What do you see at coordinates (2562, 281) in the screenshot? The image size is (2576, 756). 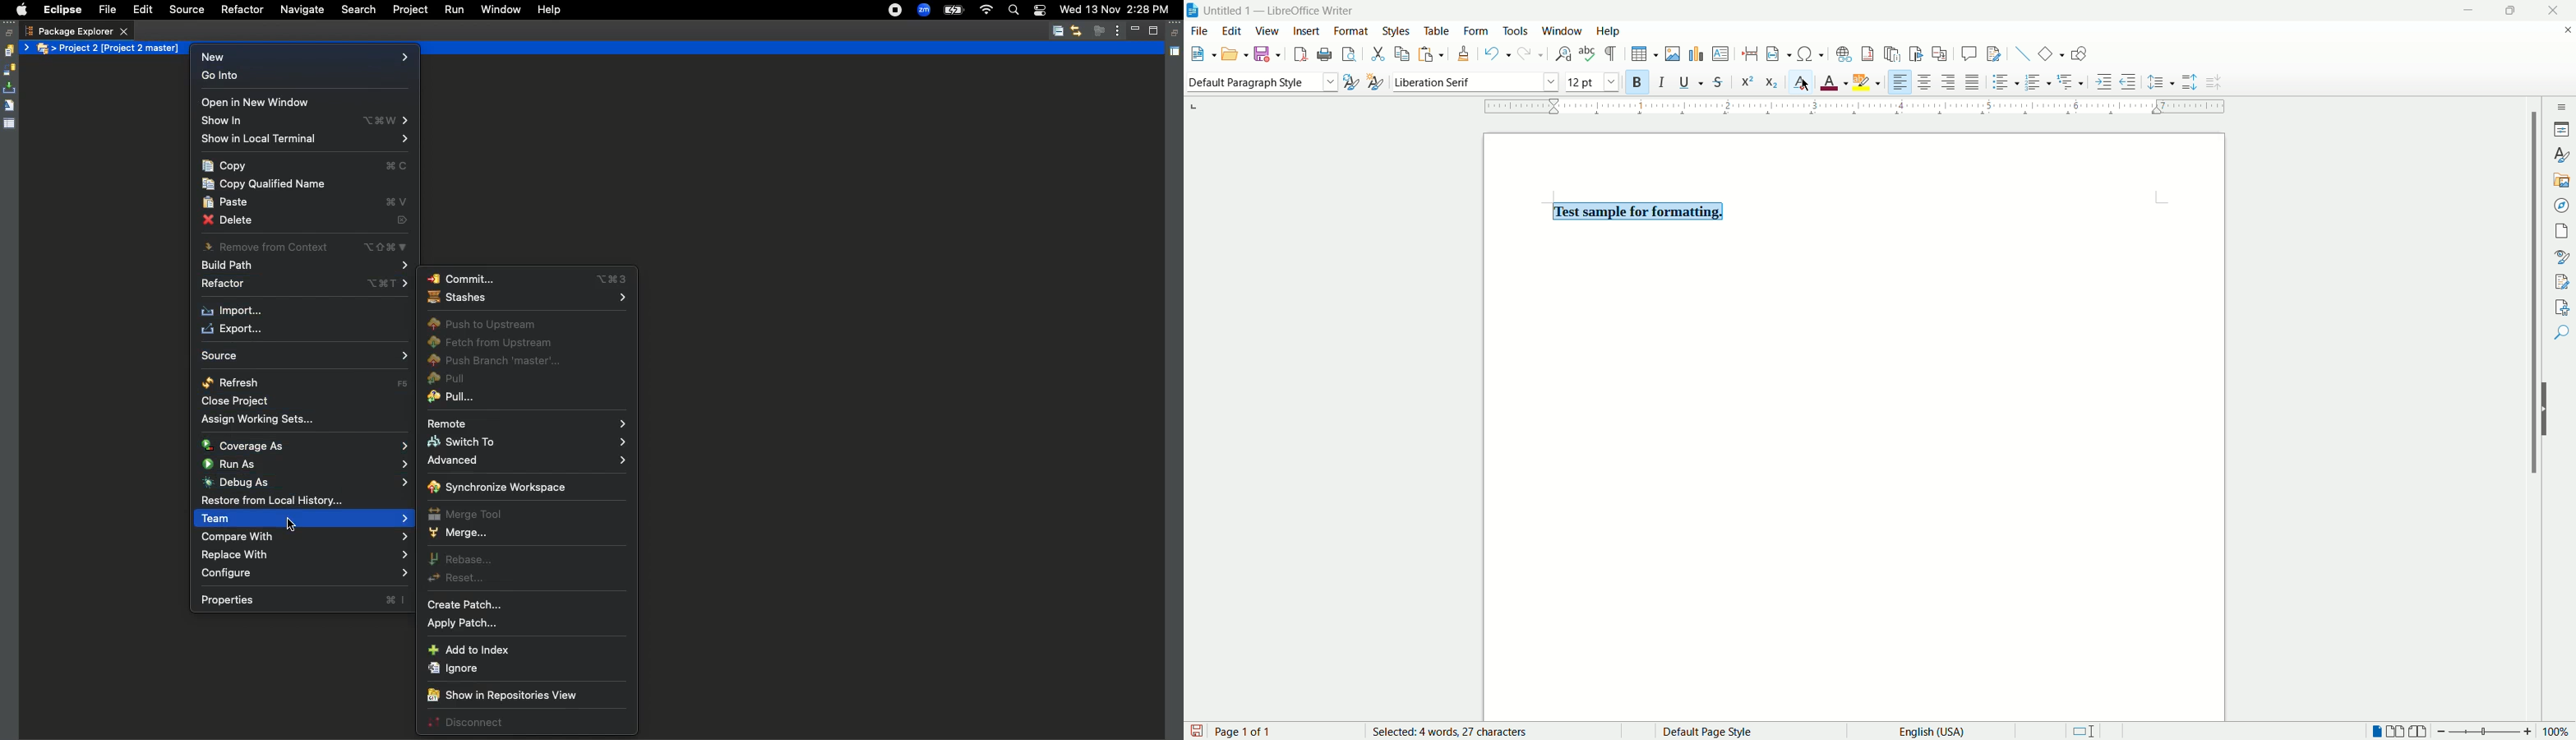 I see `manage changes` at bounding box center [2562, 281].